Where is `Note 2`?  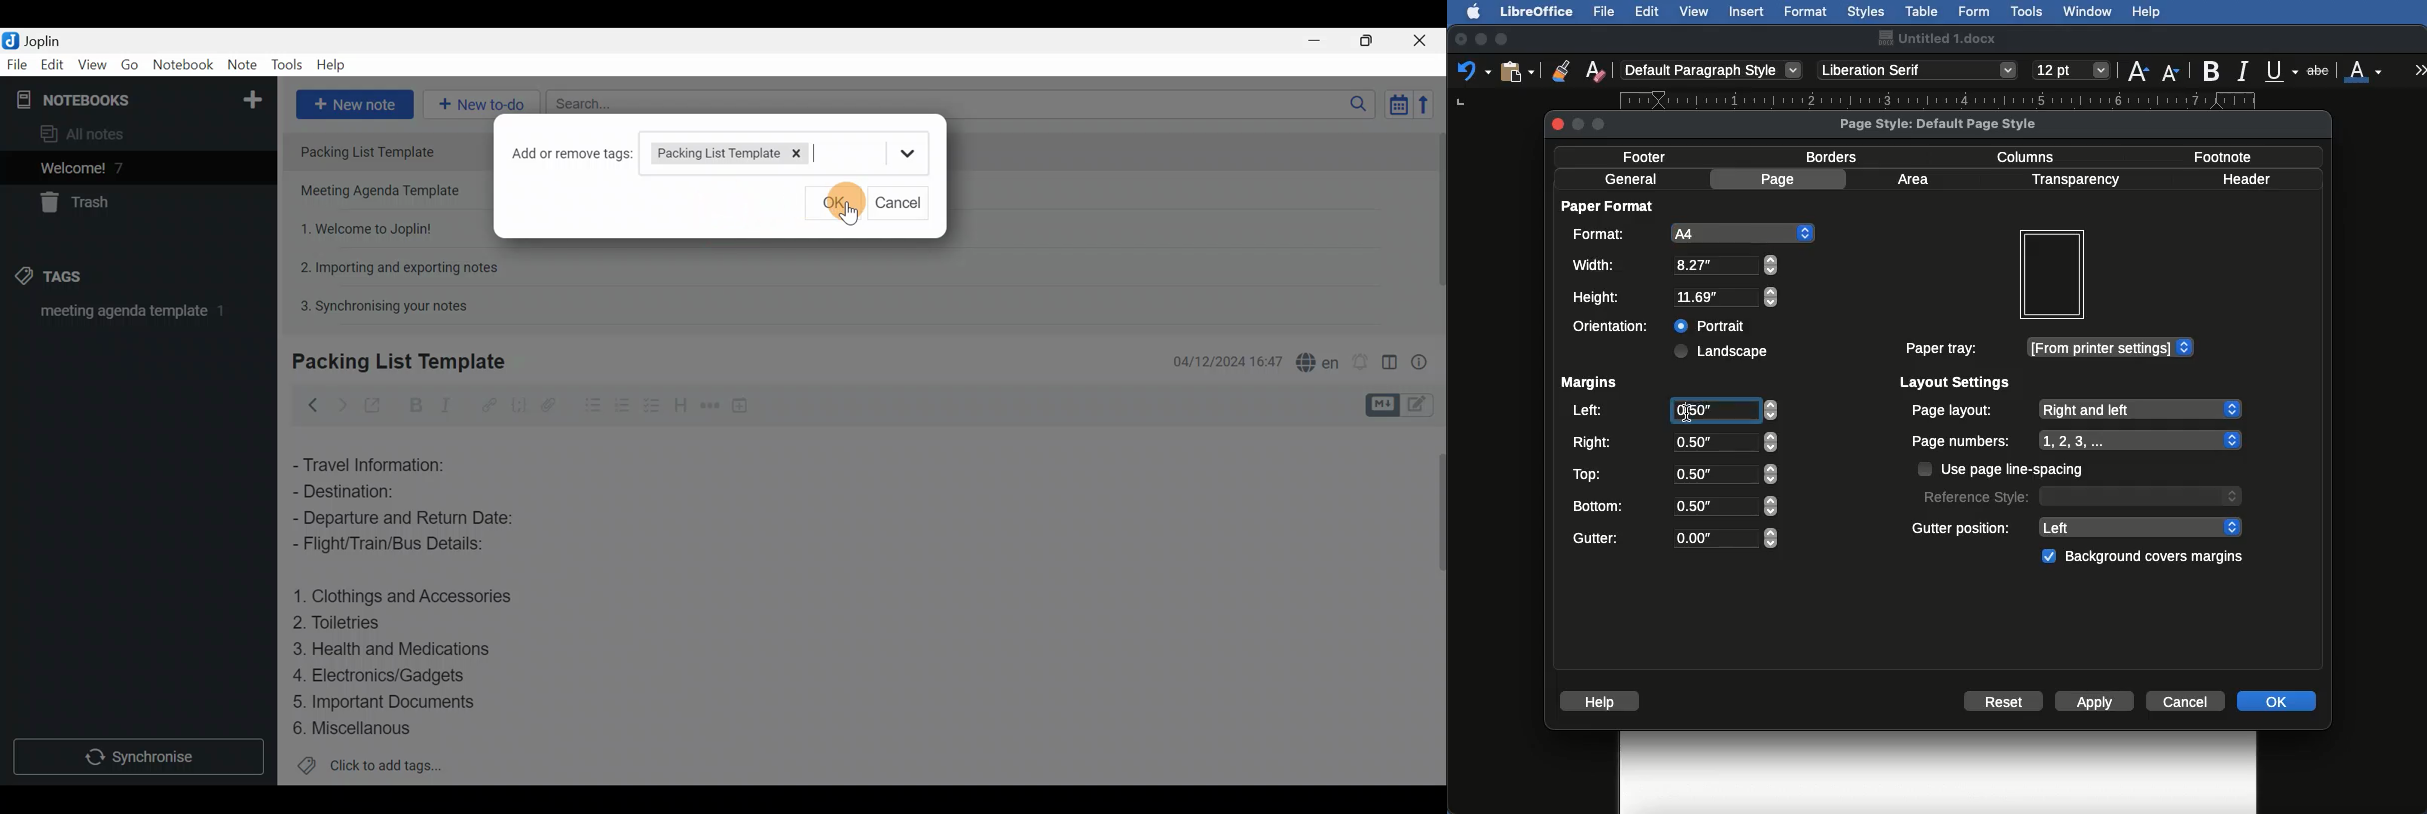
Note 2 is located at coordinates (385, 192).